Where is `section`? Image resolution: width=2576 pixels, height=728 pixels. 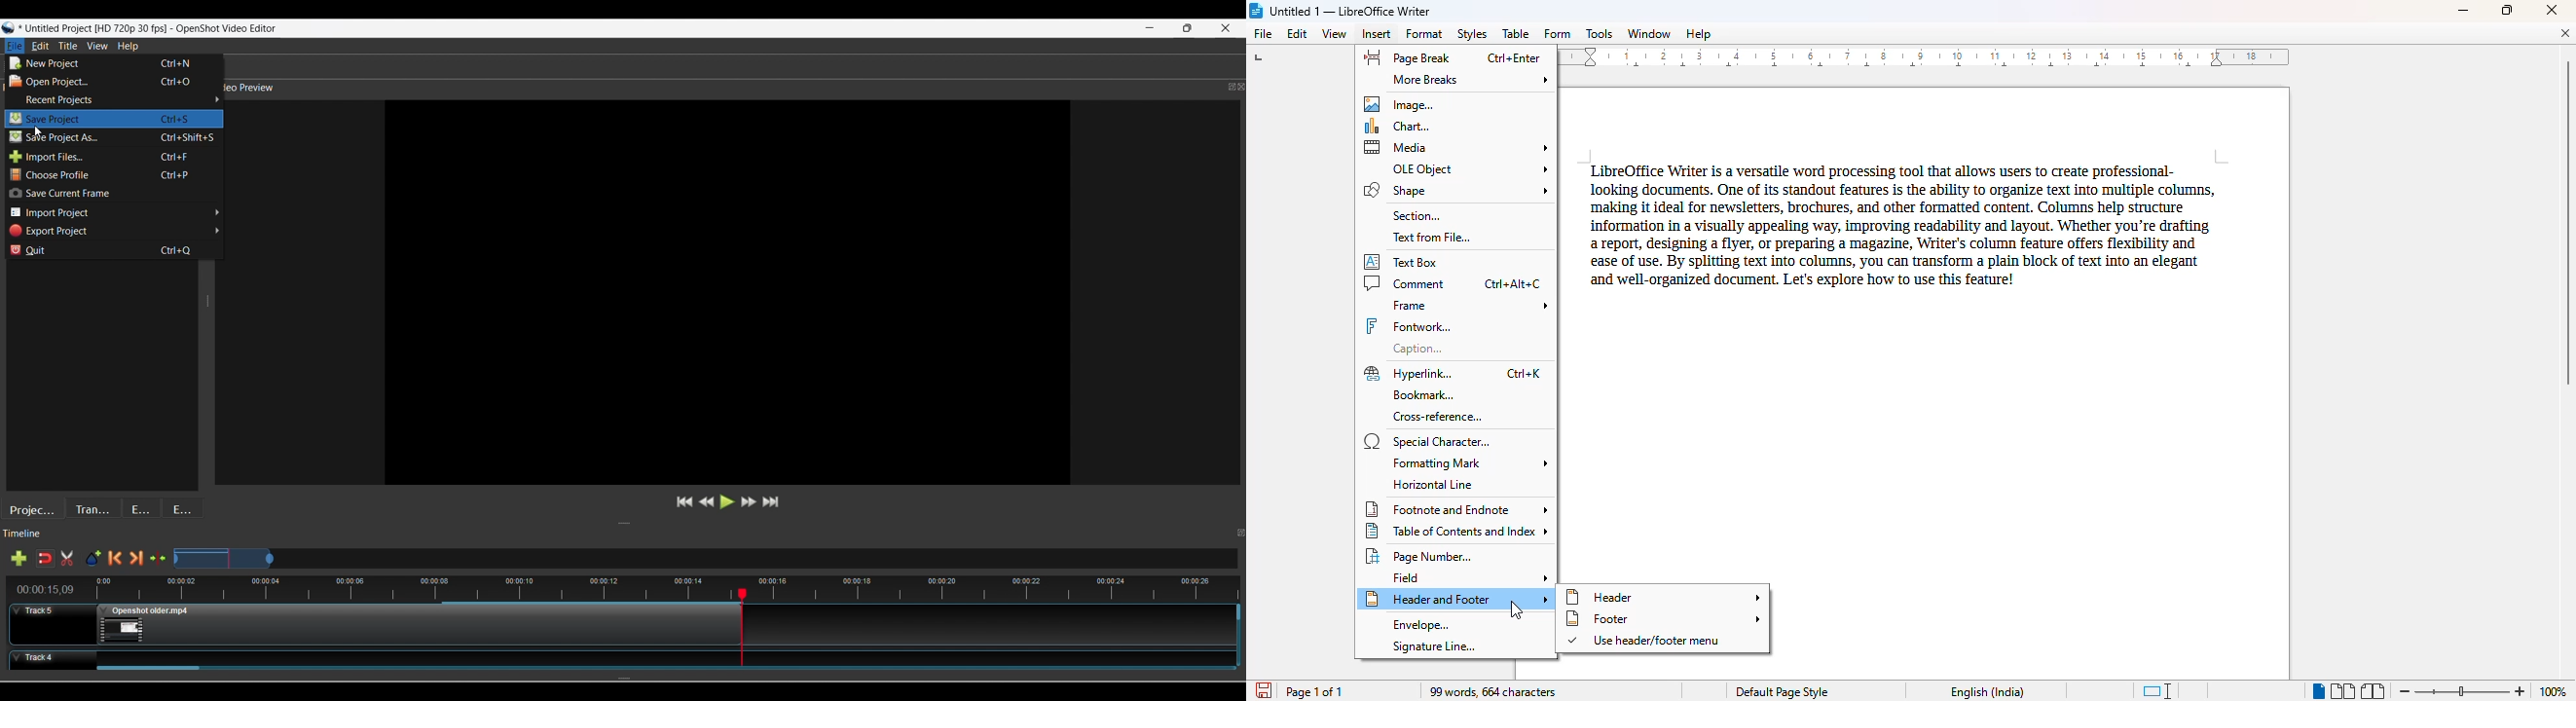
section is located at coordinates (1417, 215).